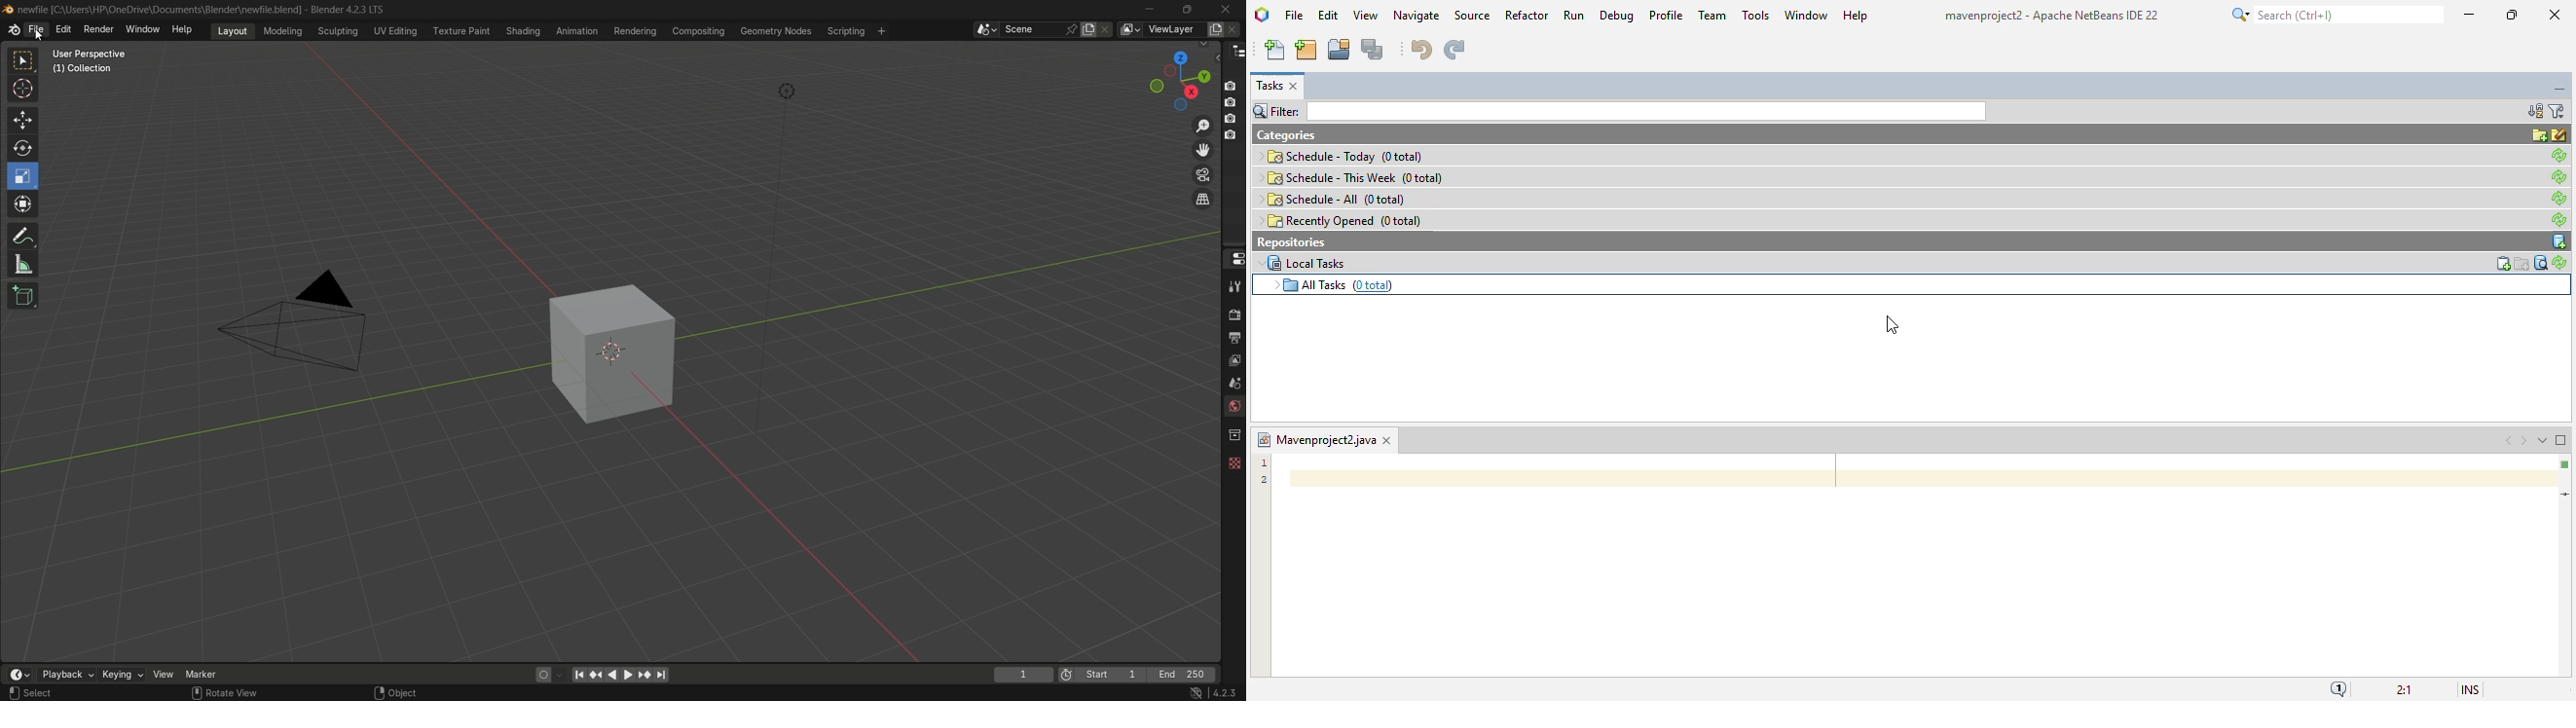  I want to click on light, so click(787, 93).